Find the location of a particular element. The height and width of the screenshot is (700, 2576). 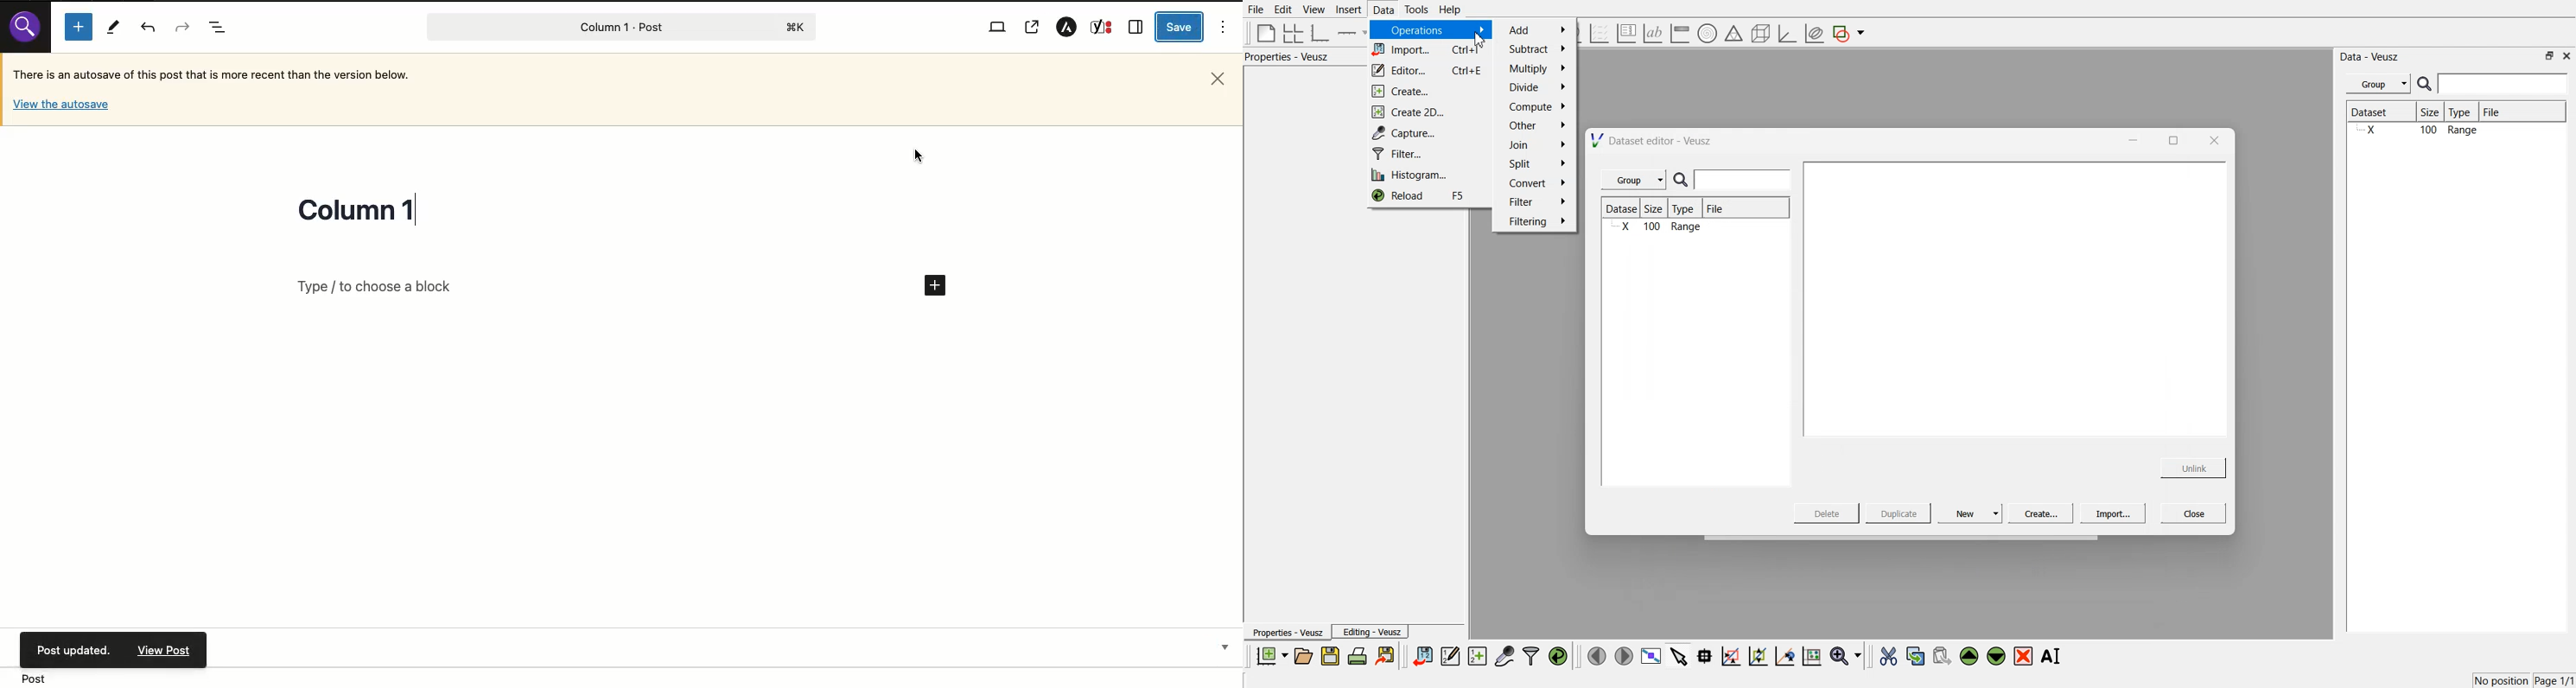

Other is located at coordinates (1537, 125).